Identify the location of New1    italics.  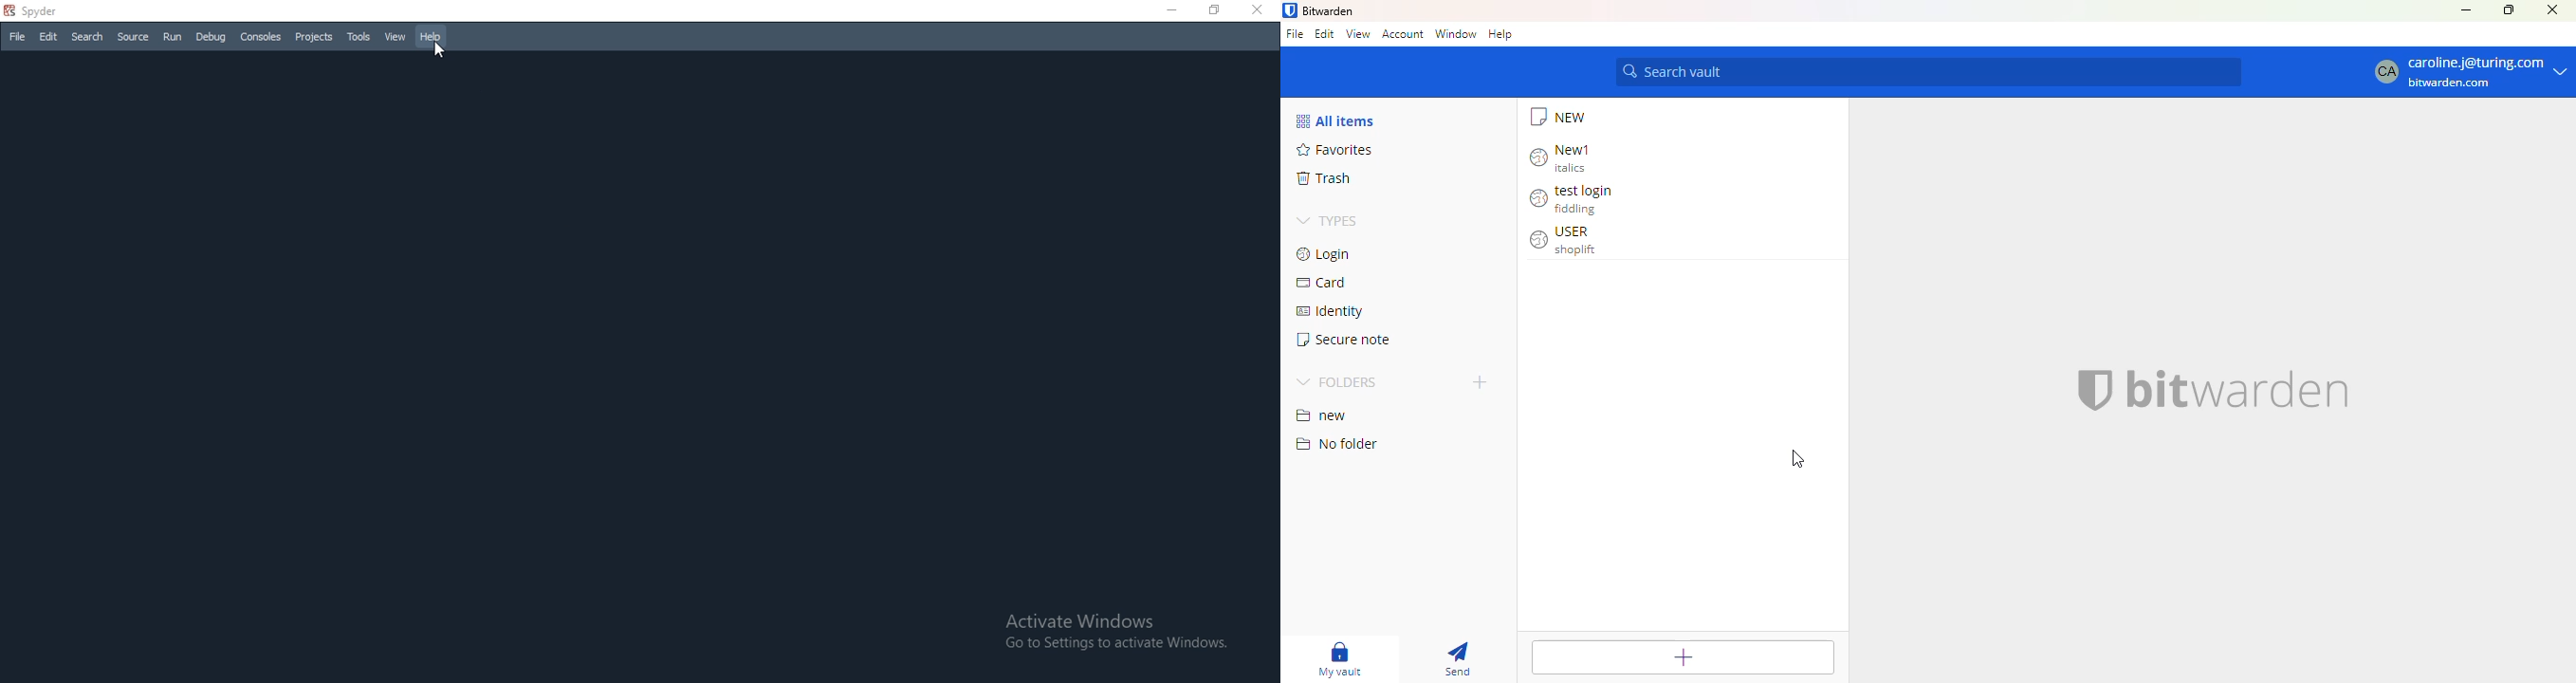
(1563, 157).